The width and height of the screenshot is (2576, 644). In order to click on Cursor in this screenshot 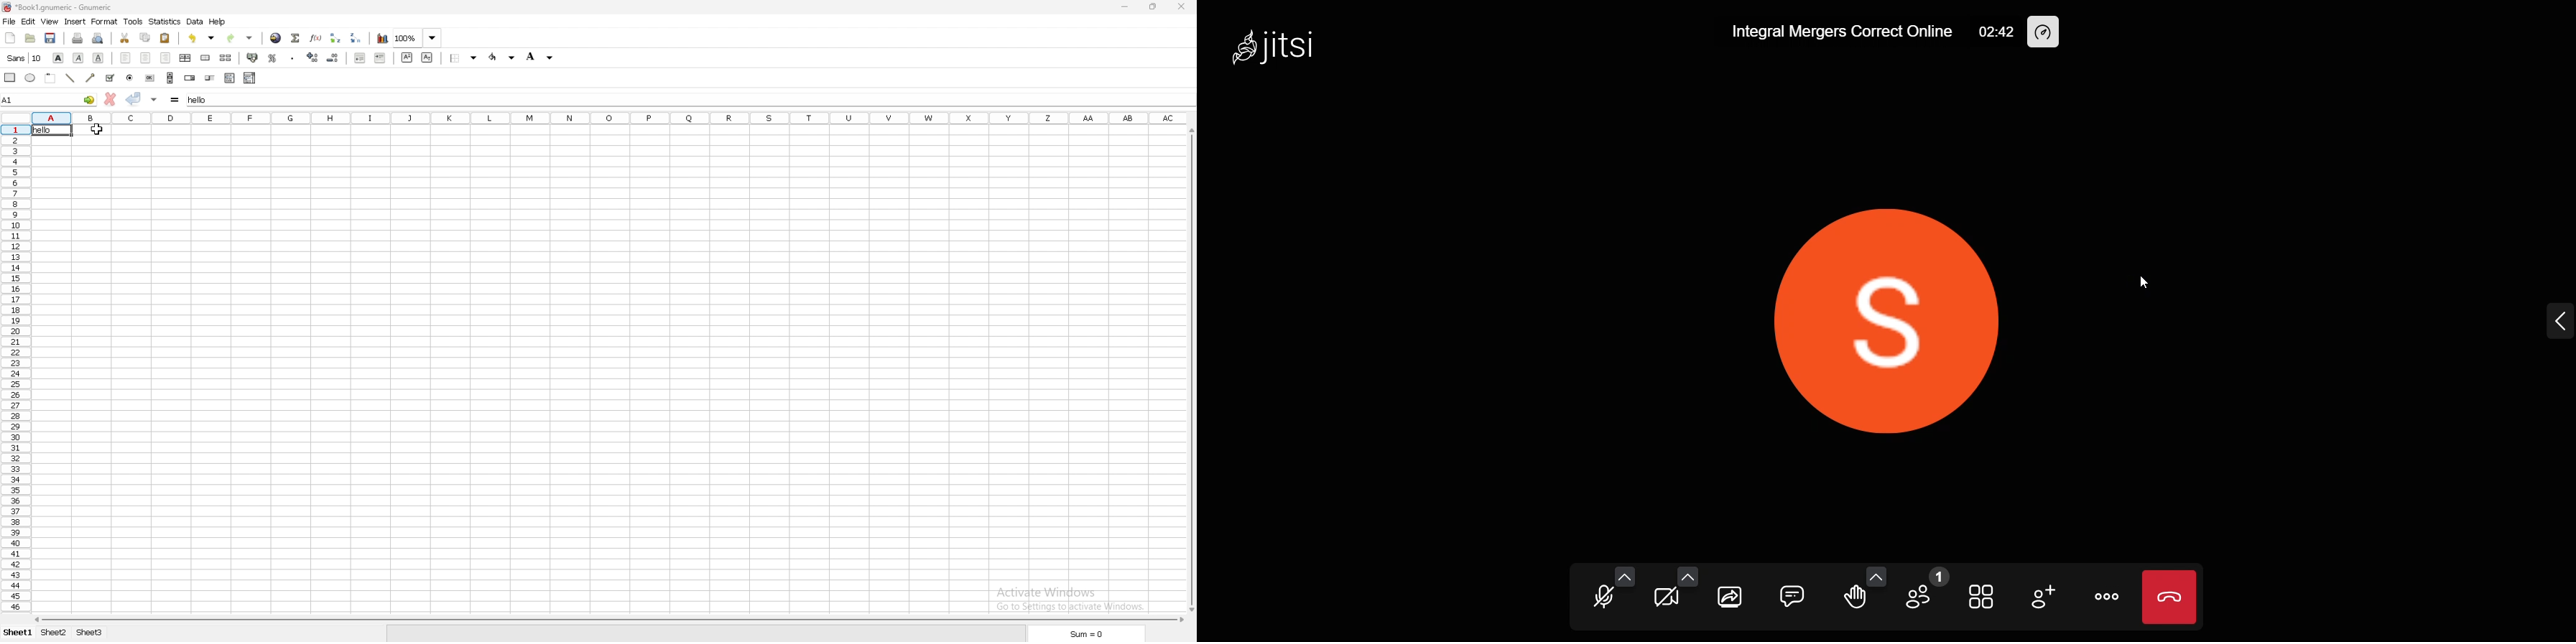, I will do `click(2147, 285)`.